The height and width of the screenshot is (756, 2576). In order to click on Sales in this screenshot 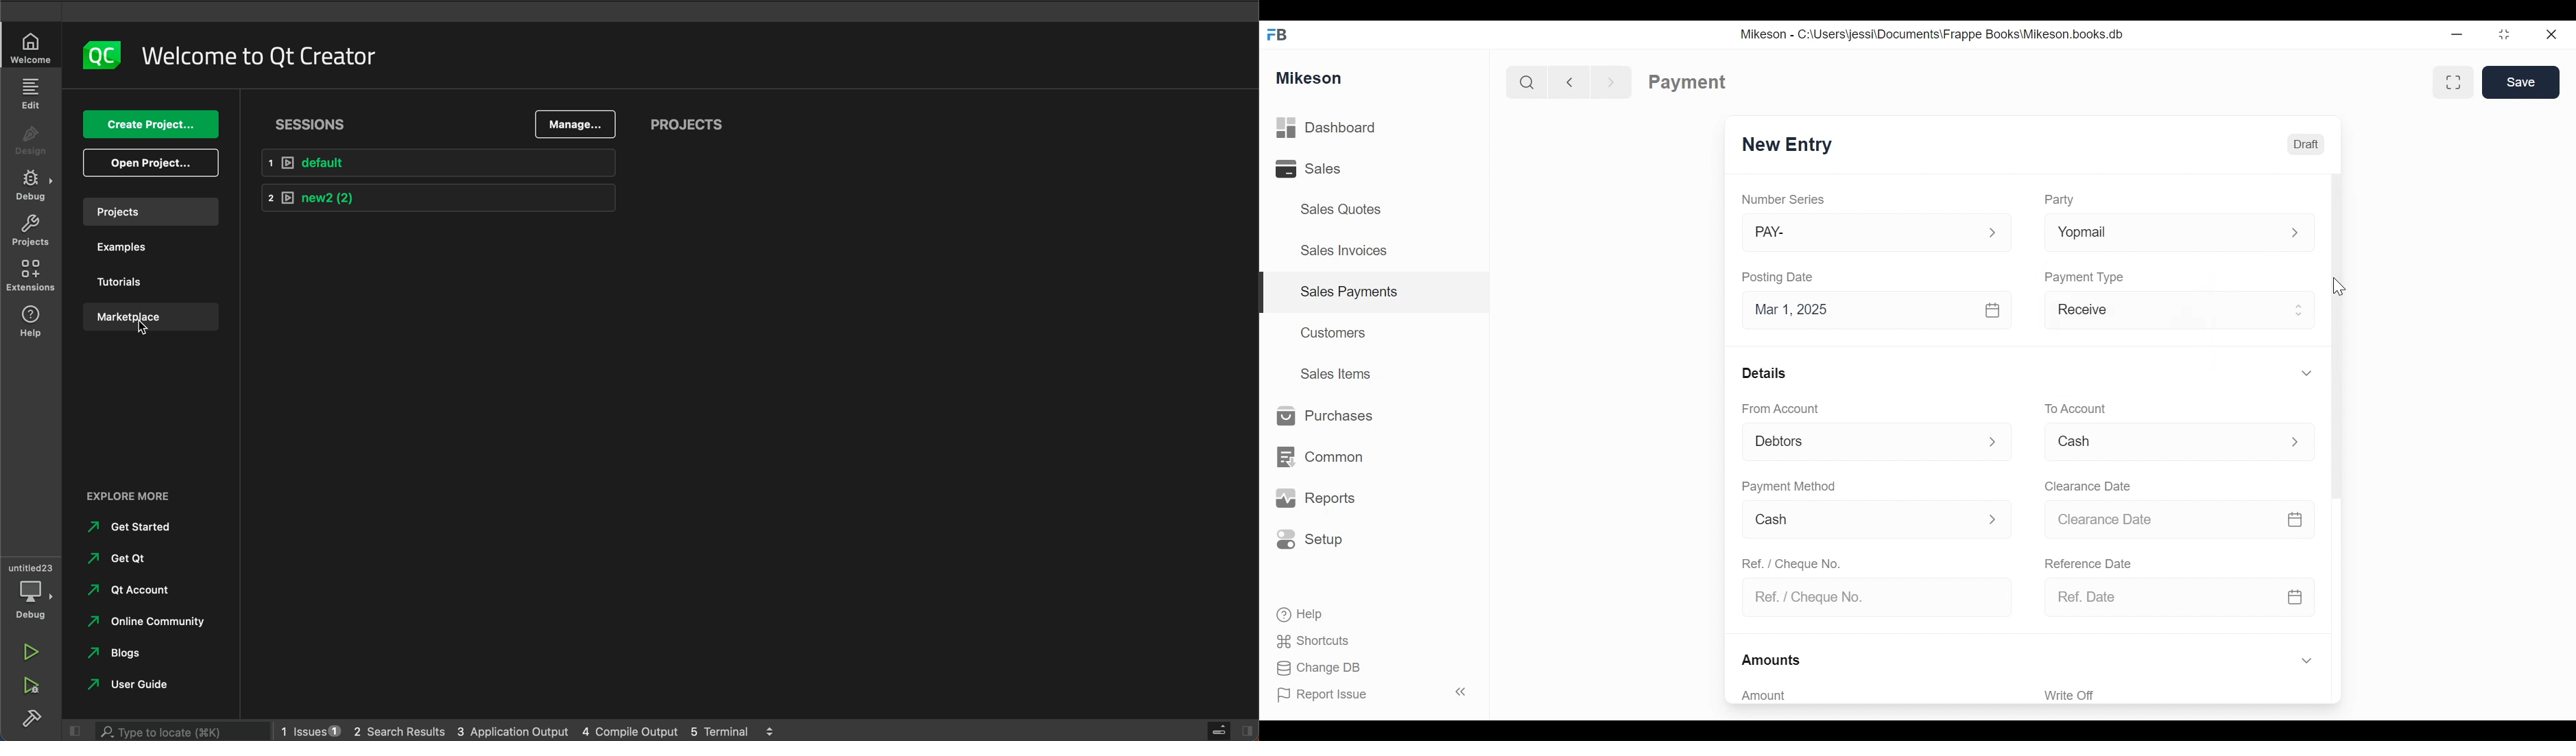, I will do `click(1307, 170)`.